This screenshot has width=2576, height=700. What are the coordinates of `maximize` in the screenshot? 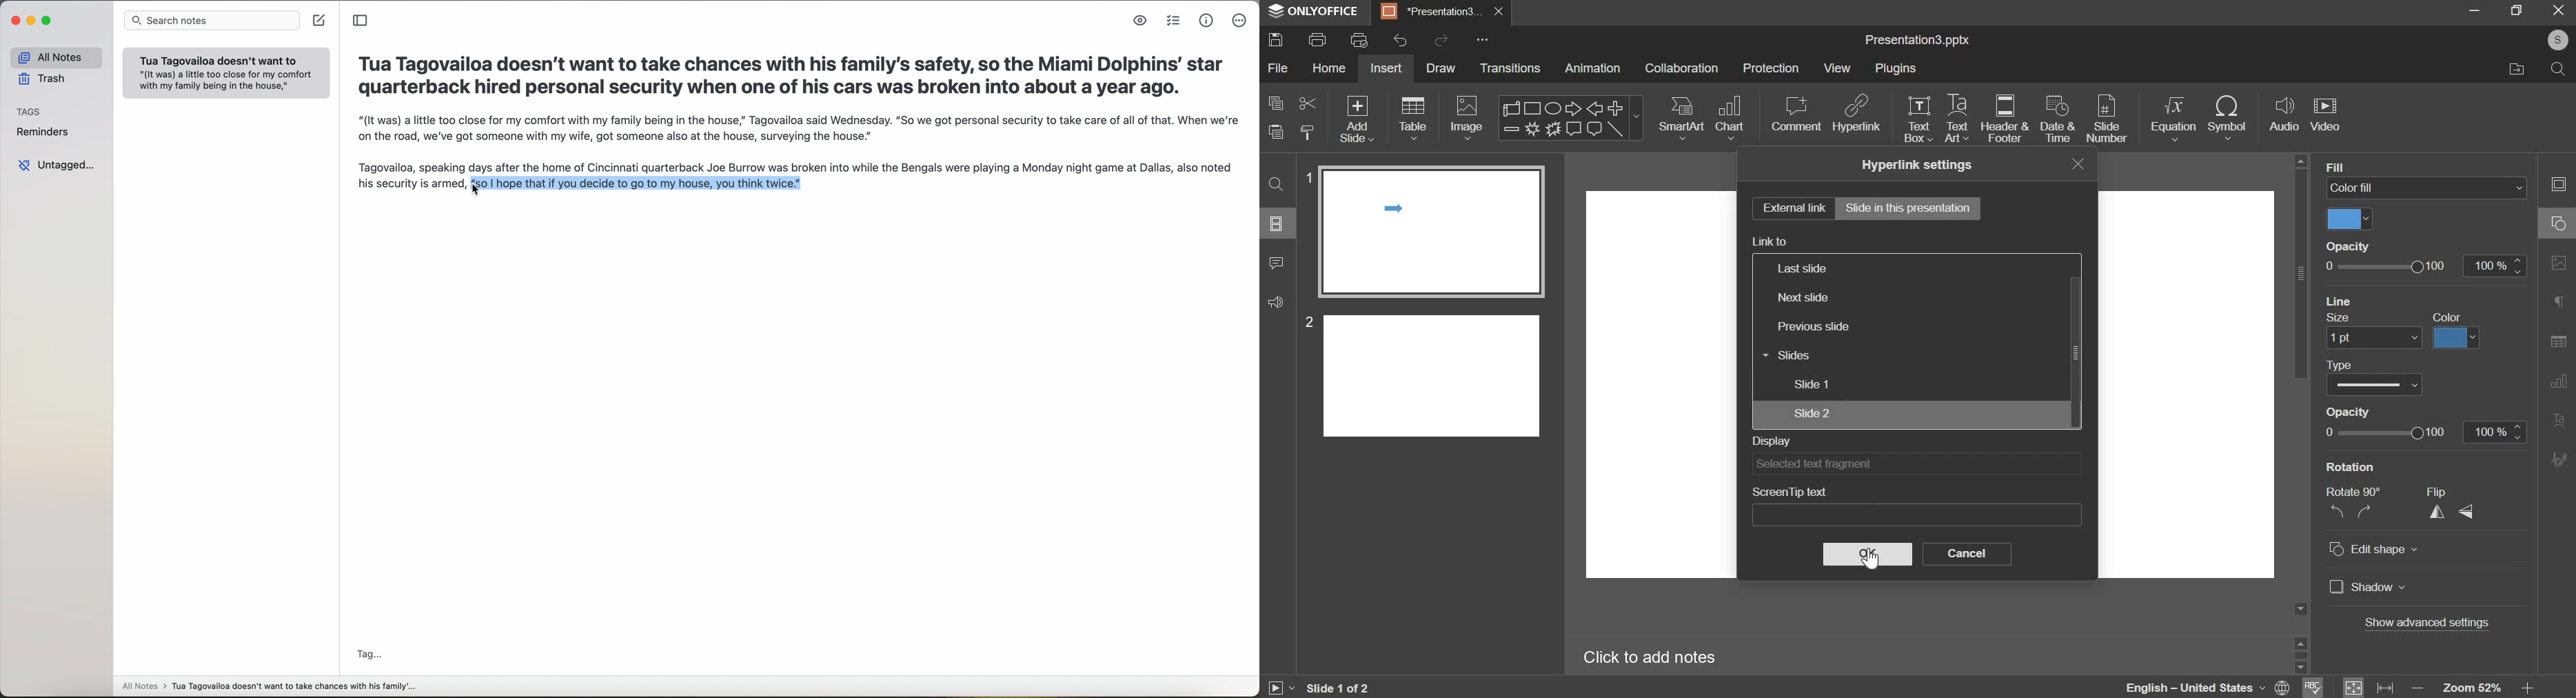 It's located at (2518, 10).